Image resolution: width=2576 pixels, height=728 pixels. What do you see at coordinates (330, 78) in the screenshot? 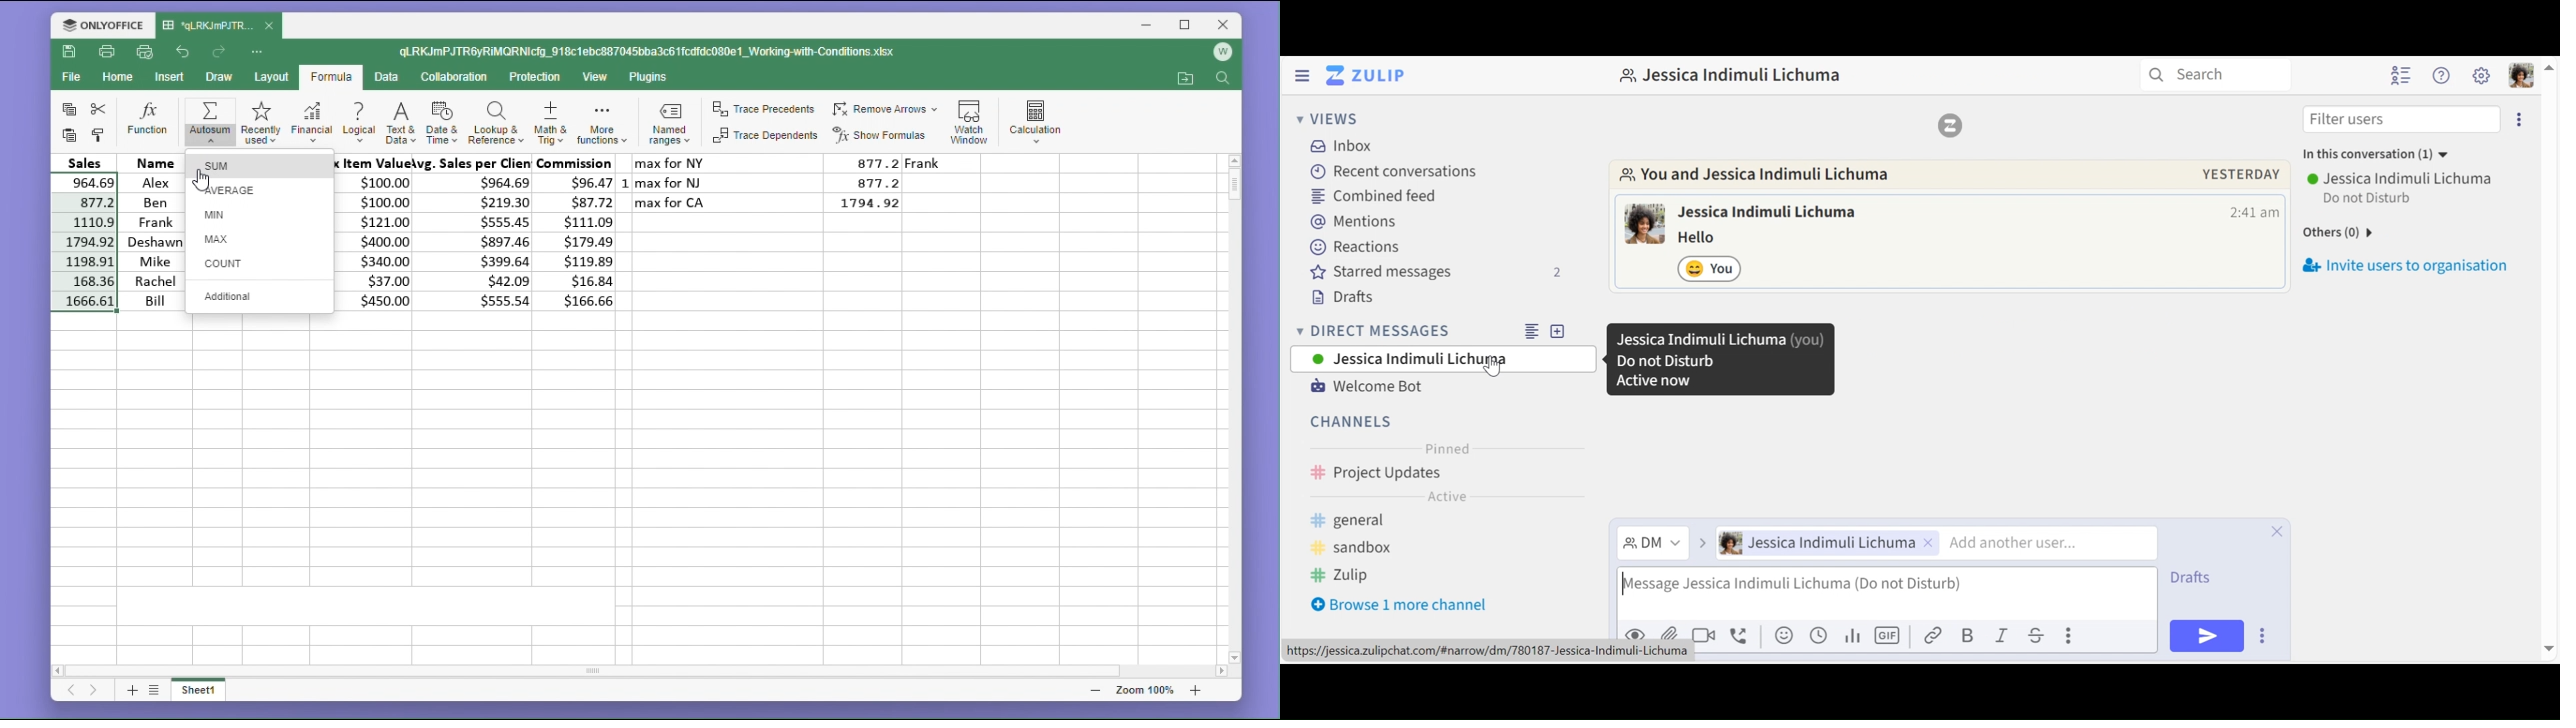
I see `formula` at bounding box center [330, 78].